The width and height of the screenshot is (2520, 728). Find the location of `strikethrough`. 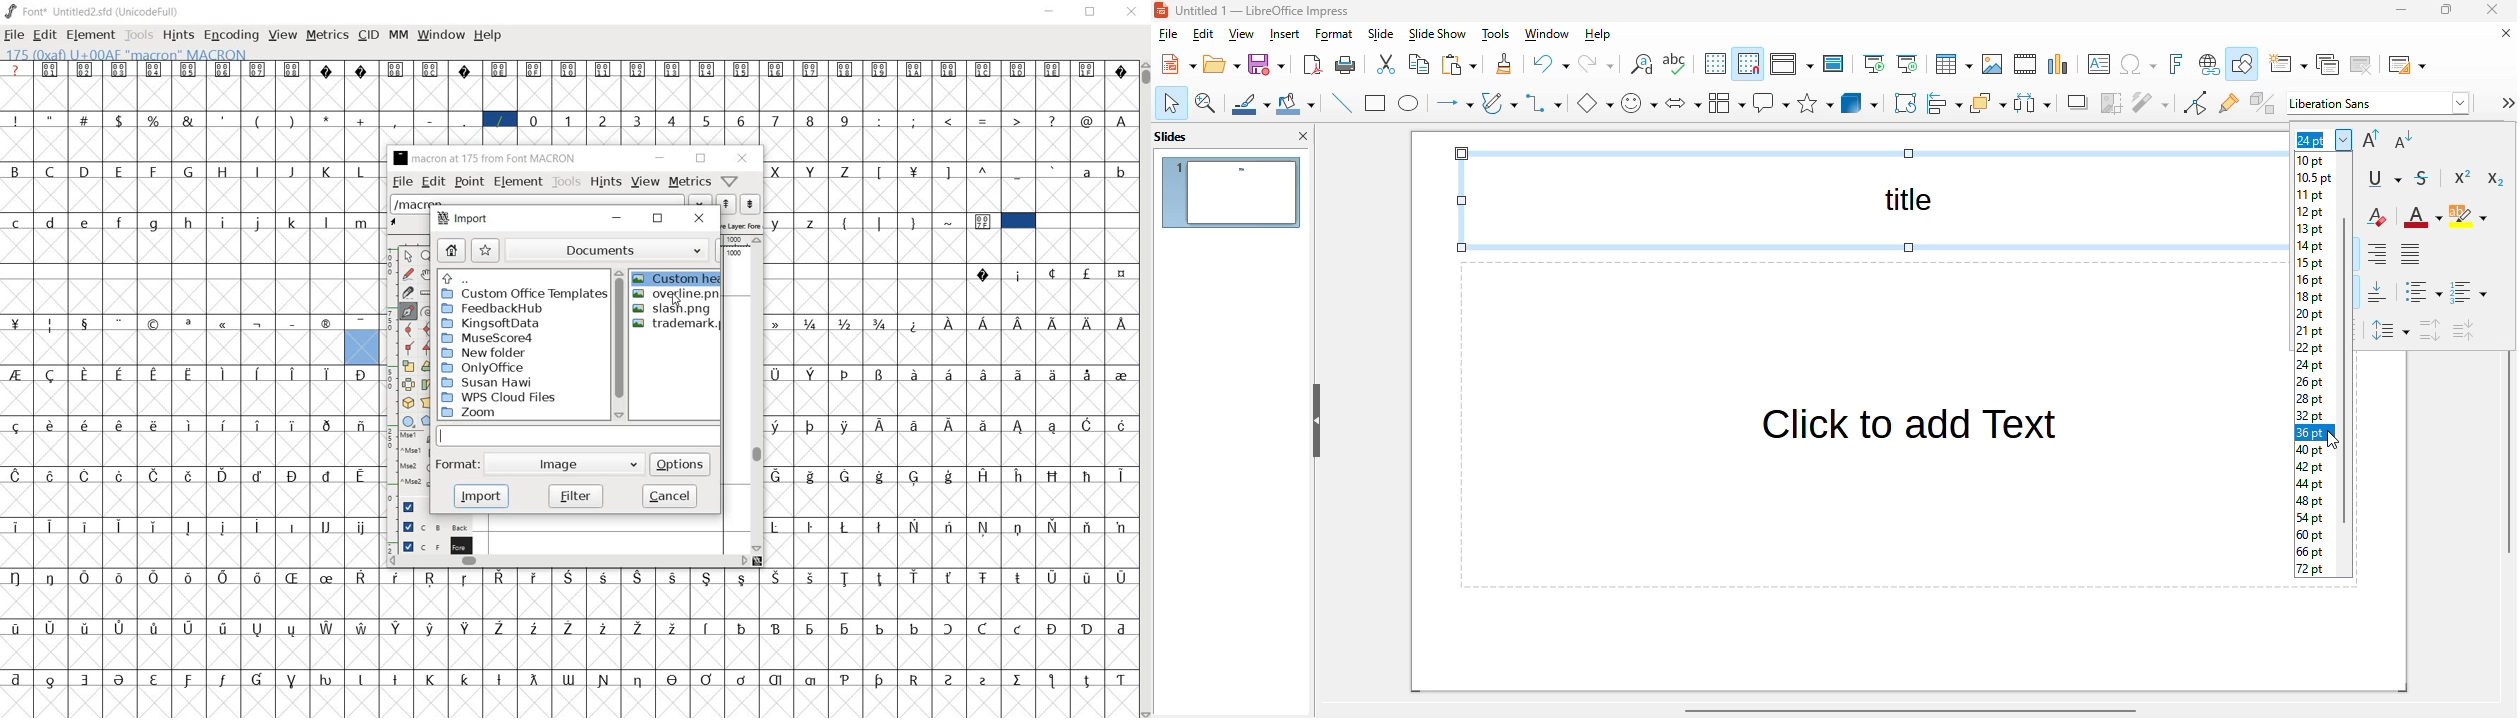

strikethrough is located at coordinates (2423, 179).